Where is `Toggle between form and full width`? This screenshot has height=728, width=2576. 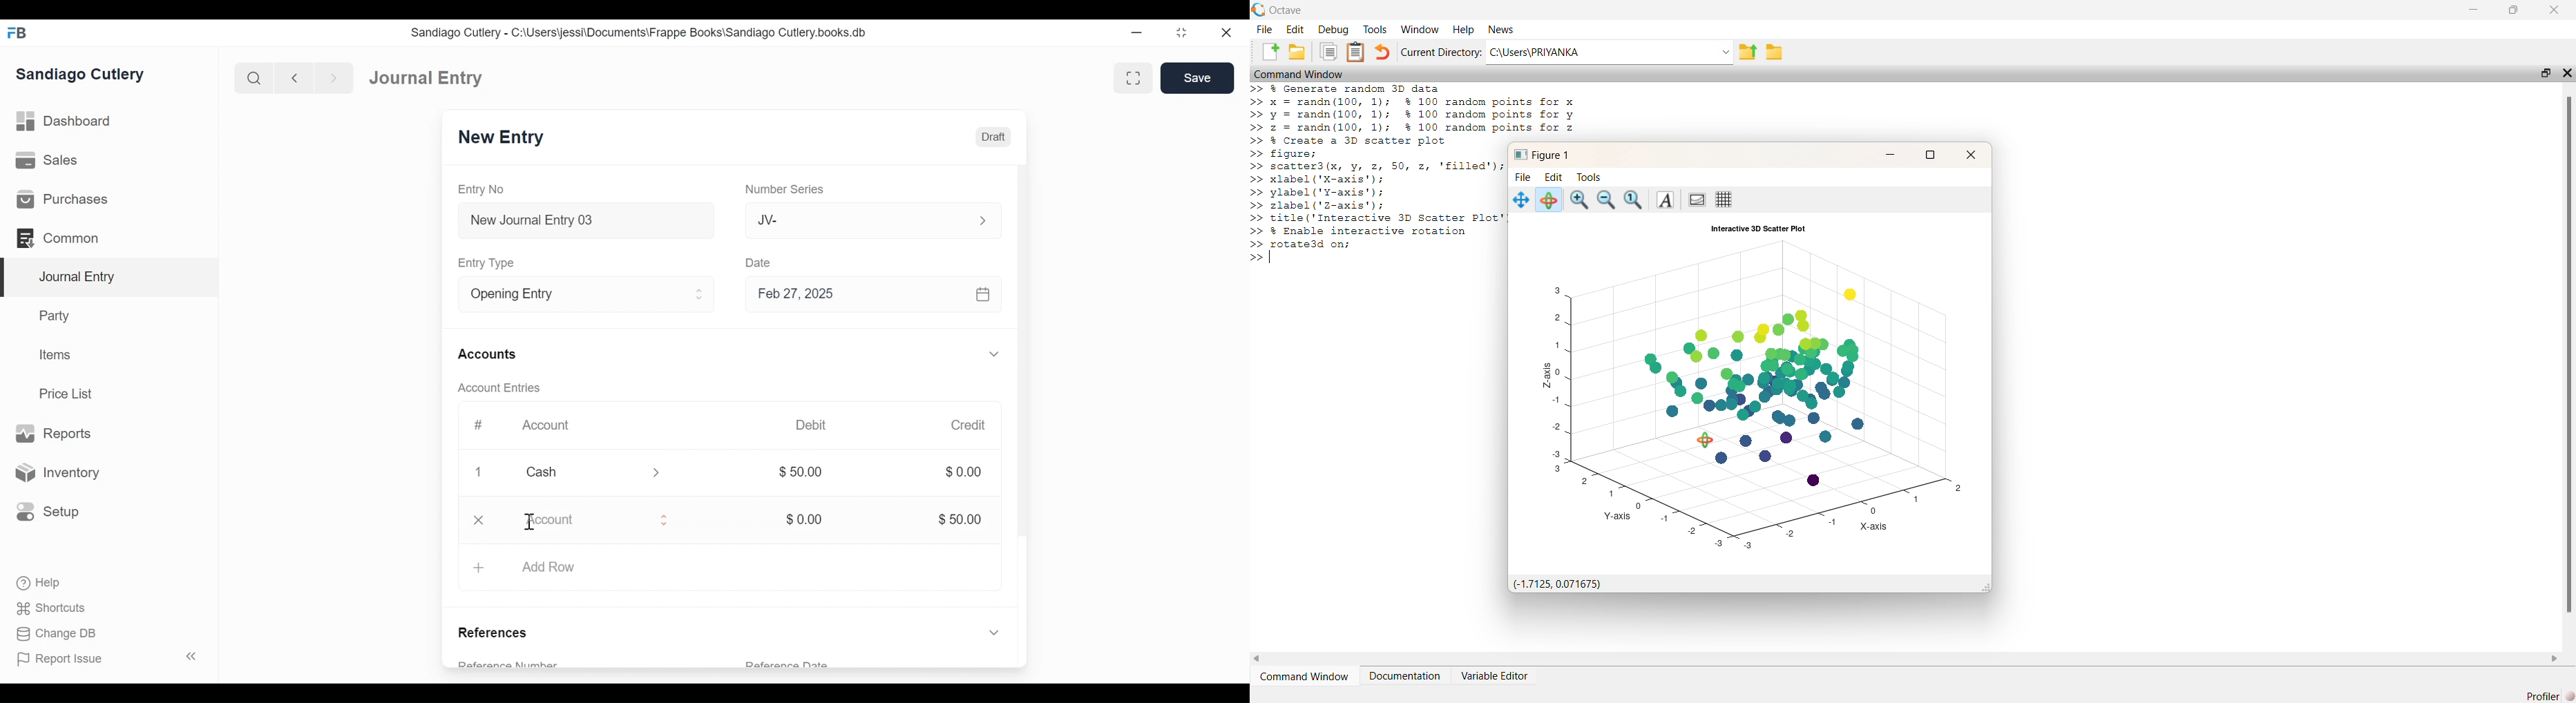
Toggle between form and full width is located at coordinates (1134, 77).